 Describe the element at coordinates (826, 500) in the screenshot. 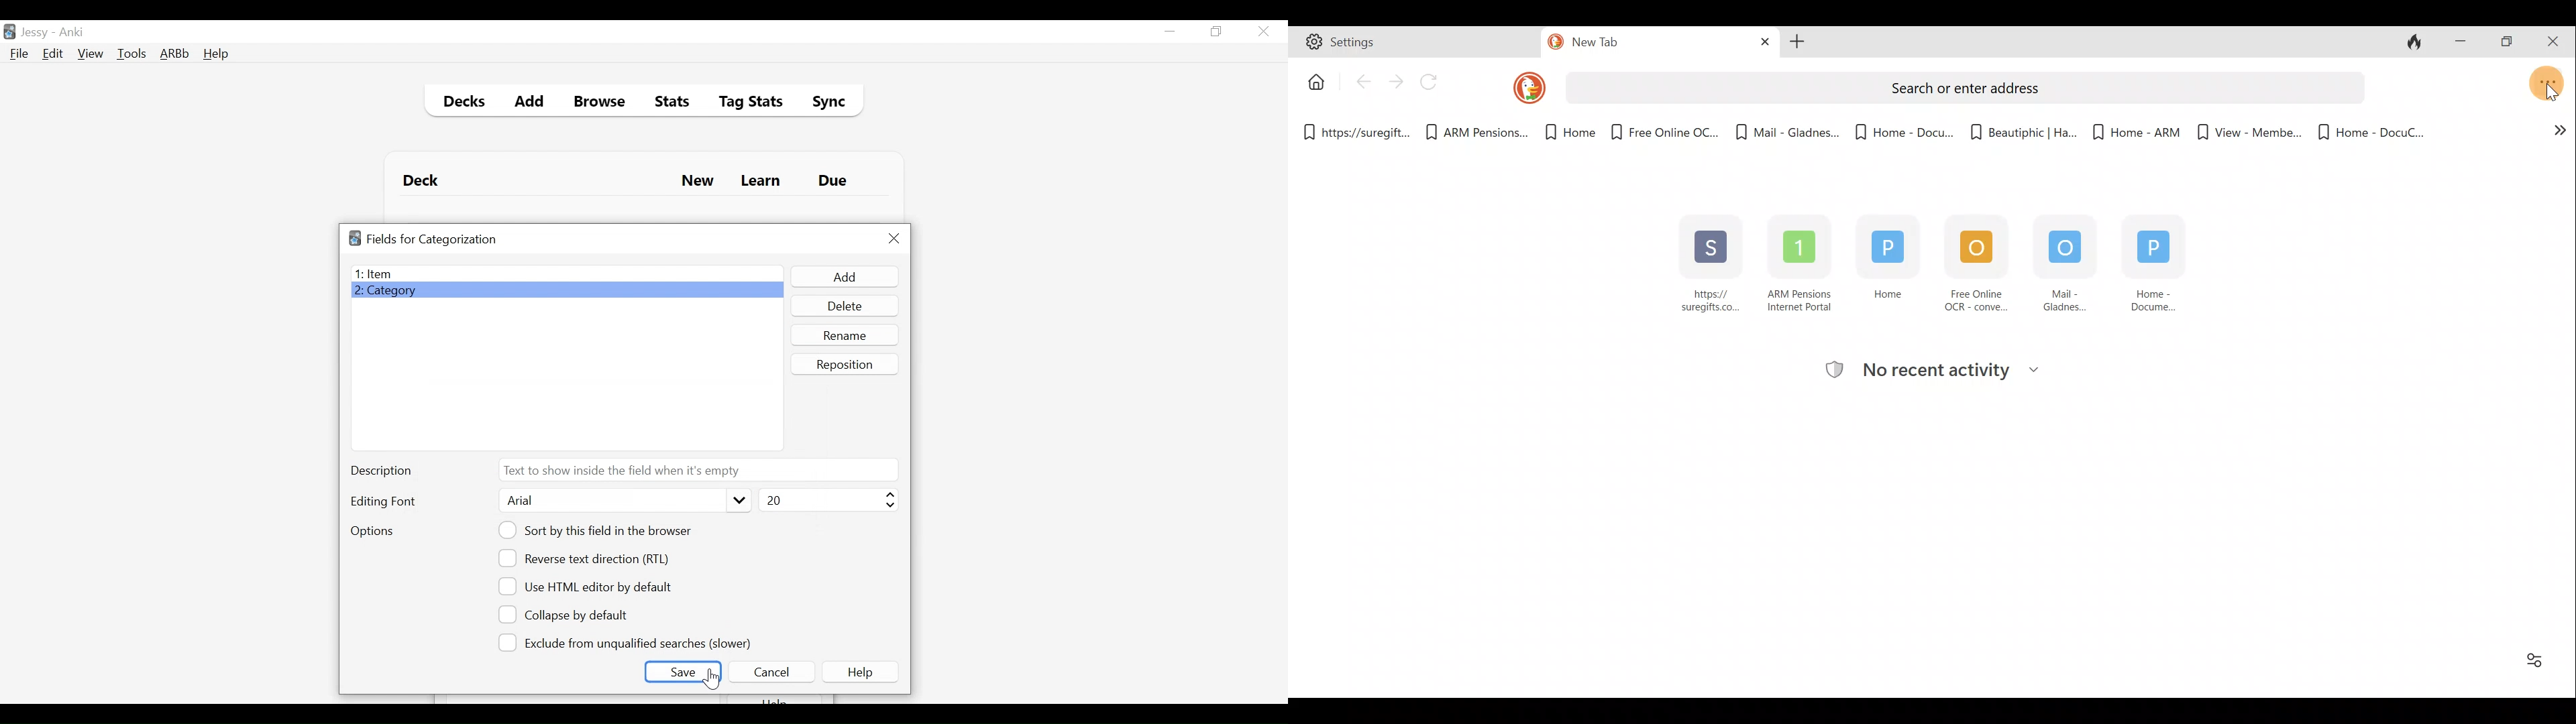

I see `Adjust Font Size` at that location.